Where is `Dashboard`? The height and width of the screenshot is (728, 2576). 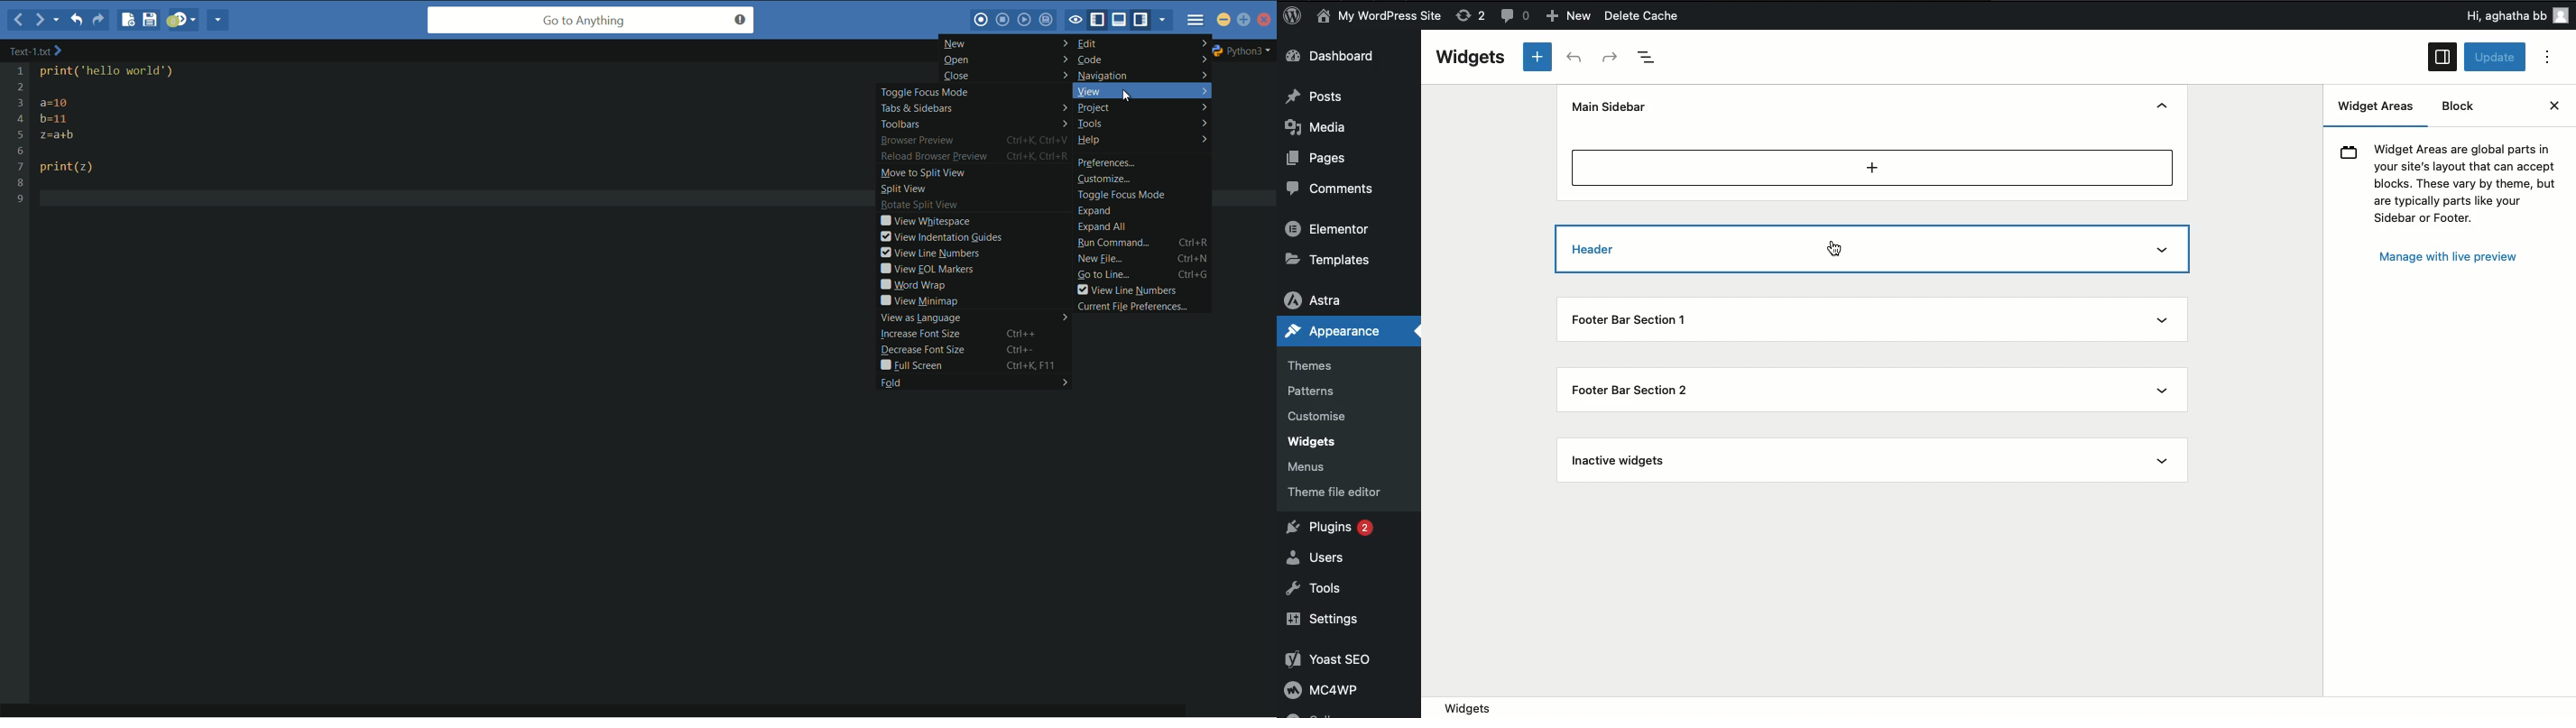
Dashboard is located at coordinates (1343, 58).